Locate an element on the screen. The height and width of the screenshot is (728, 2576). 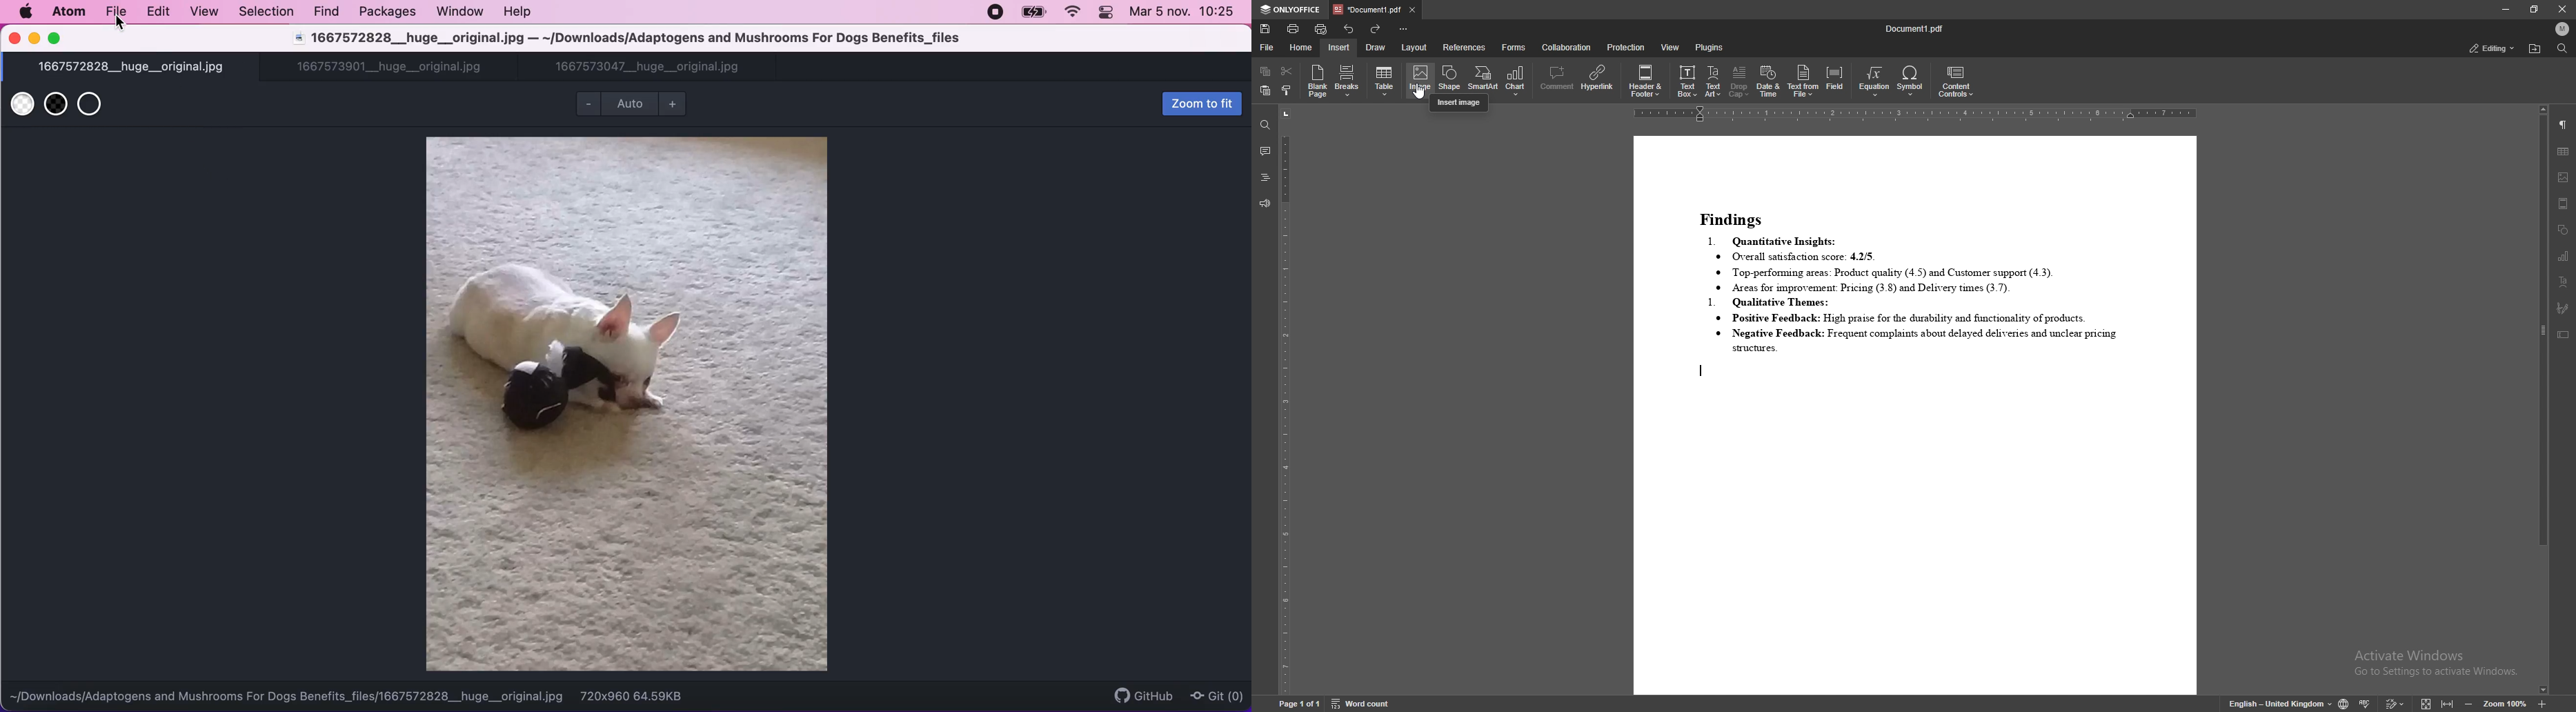
720x960 64.59KB is located at coordinates (632, 696).